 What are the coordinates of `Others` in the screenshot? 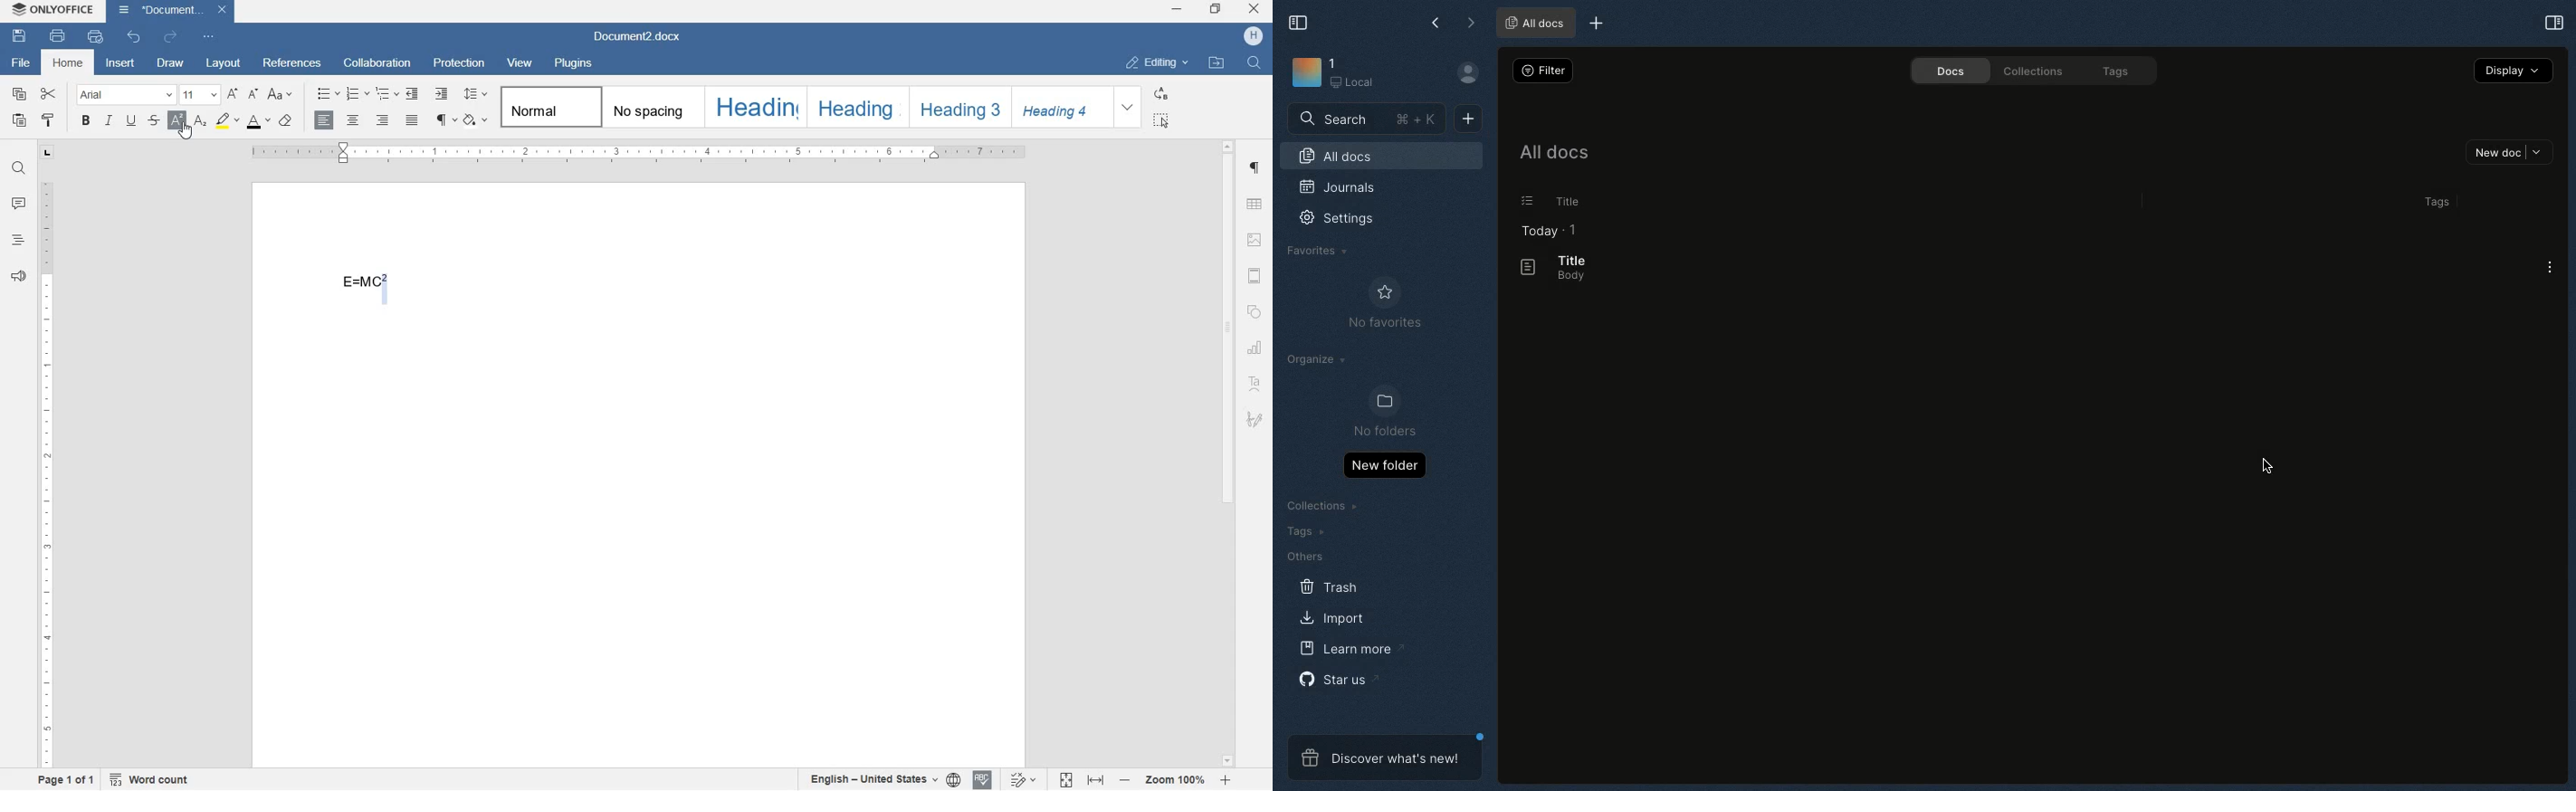 It's located at (1304, 557).